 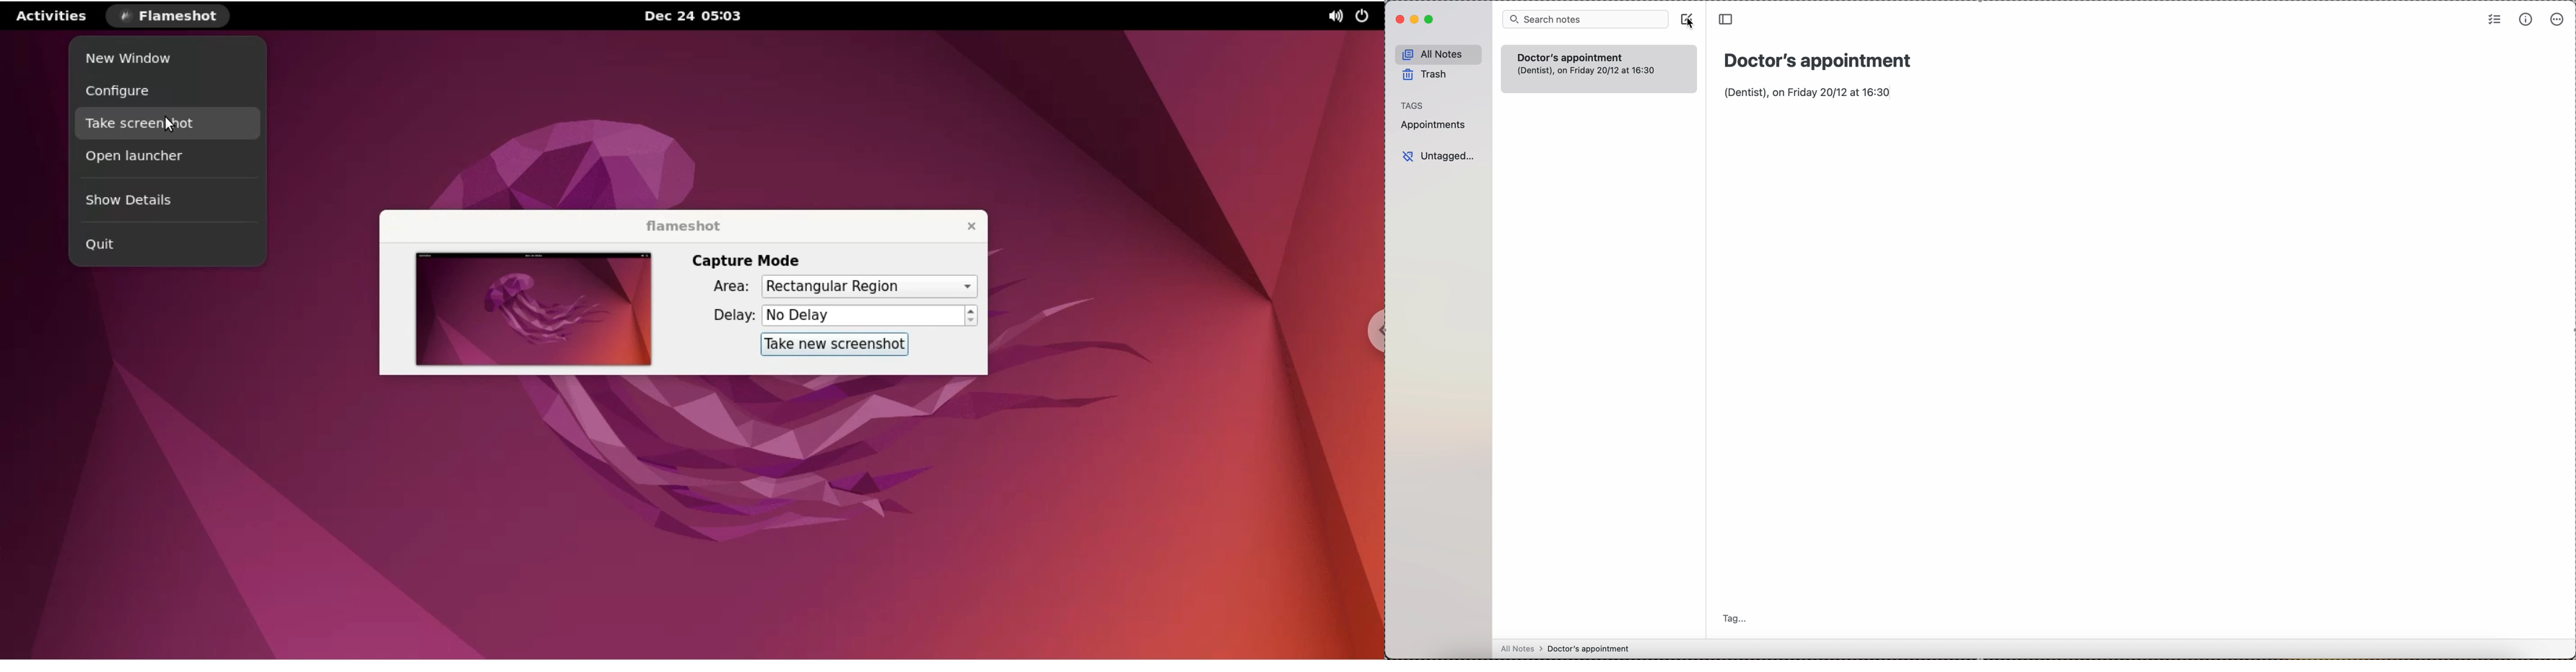 I want to click on untagged, so click(x=1437, y=156).